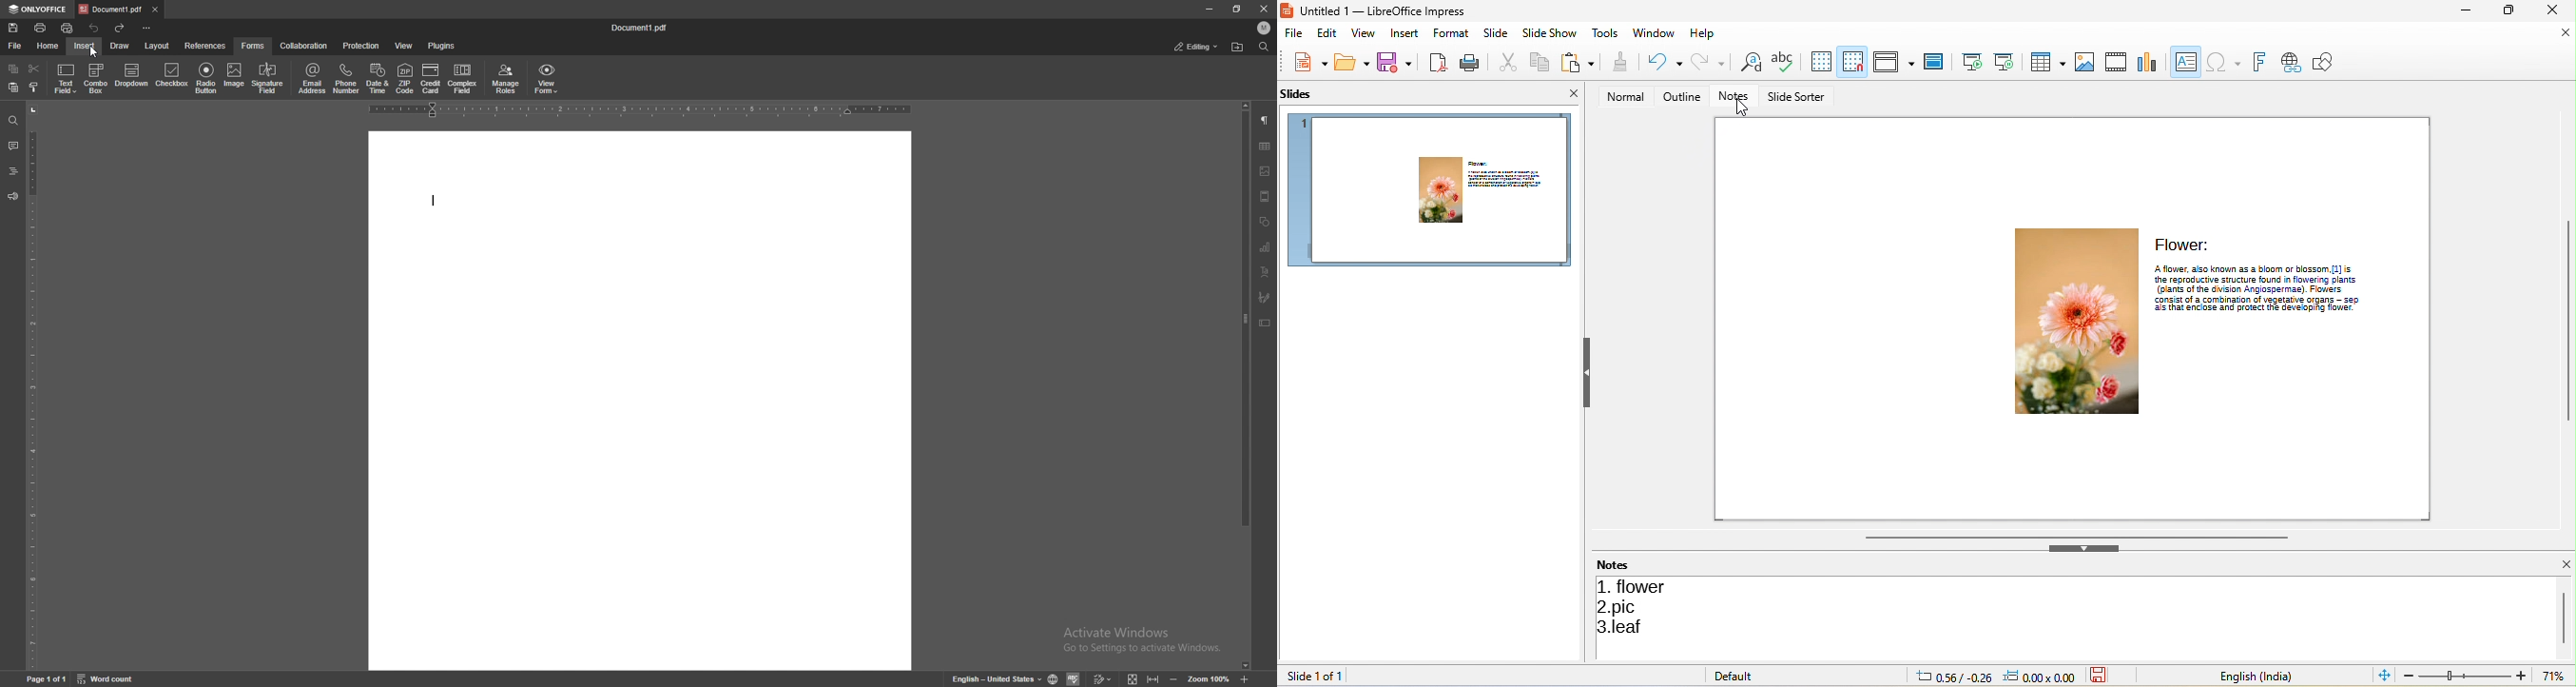 The height and width of the screenshot is (700, 2576). I want to click on image, so click(2082, 60).